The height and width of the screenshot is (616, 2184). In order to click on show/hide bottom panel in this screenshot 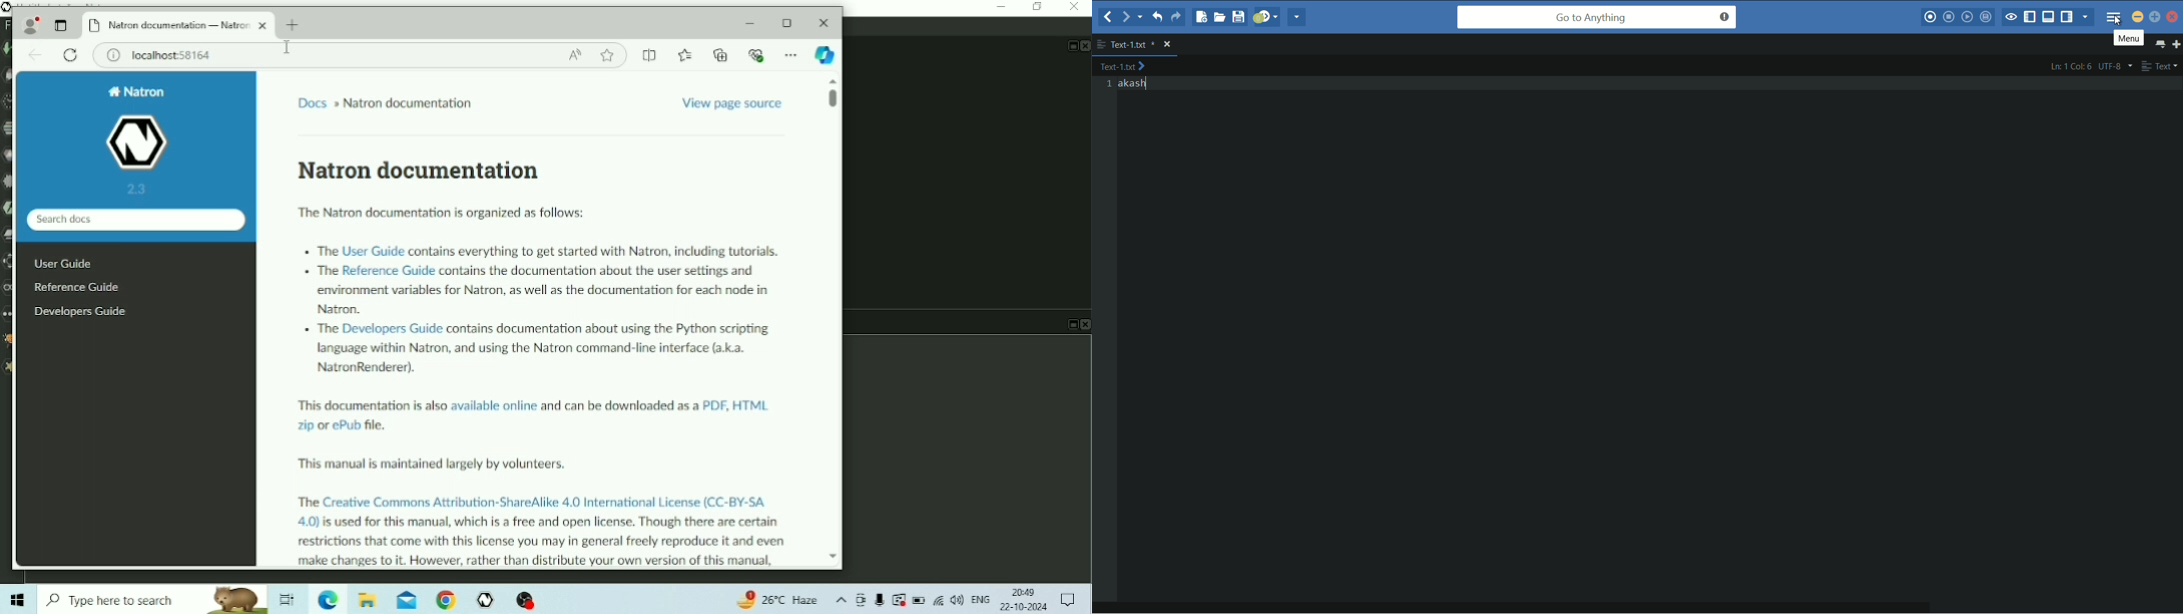, I will do `click(2050, 16)`.